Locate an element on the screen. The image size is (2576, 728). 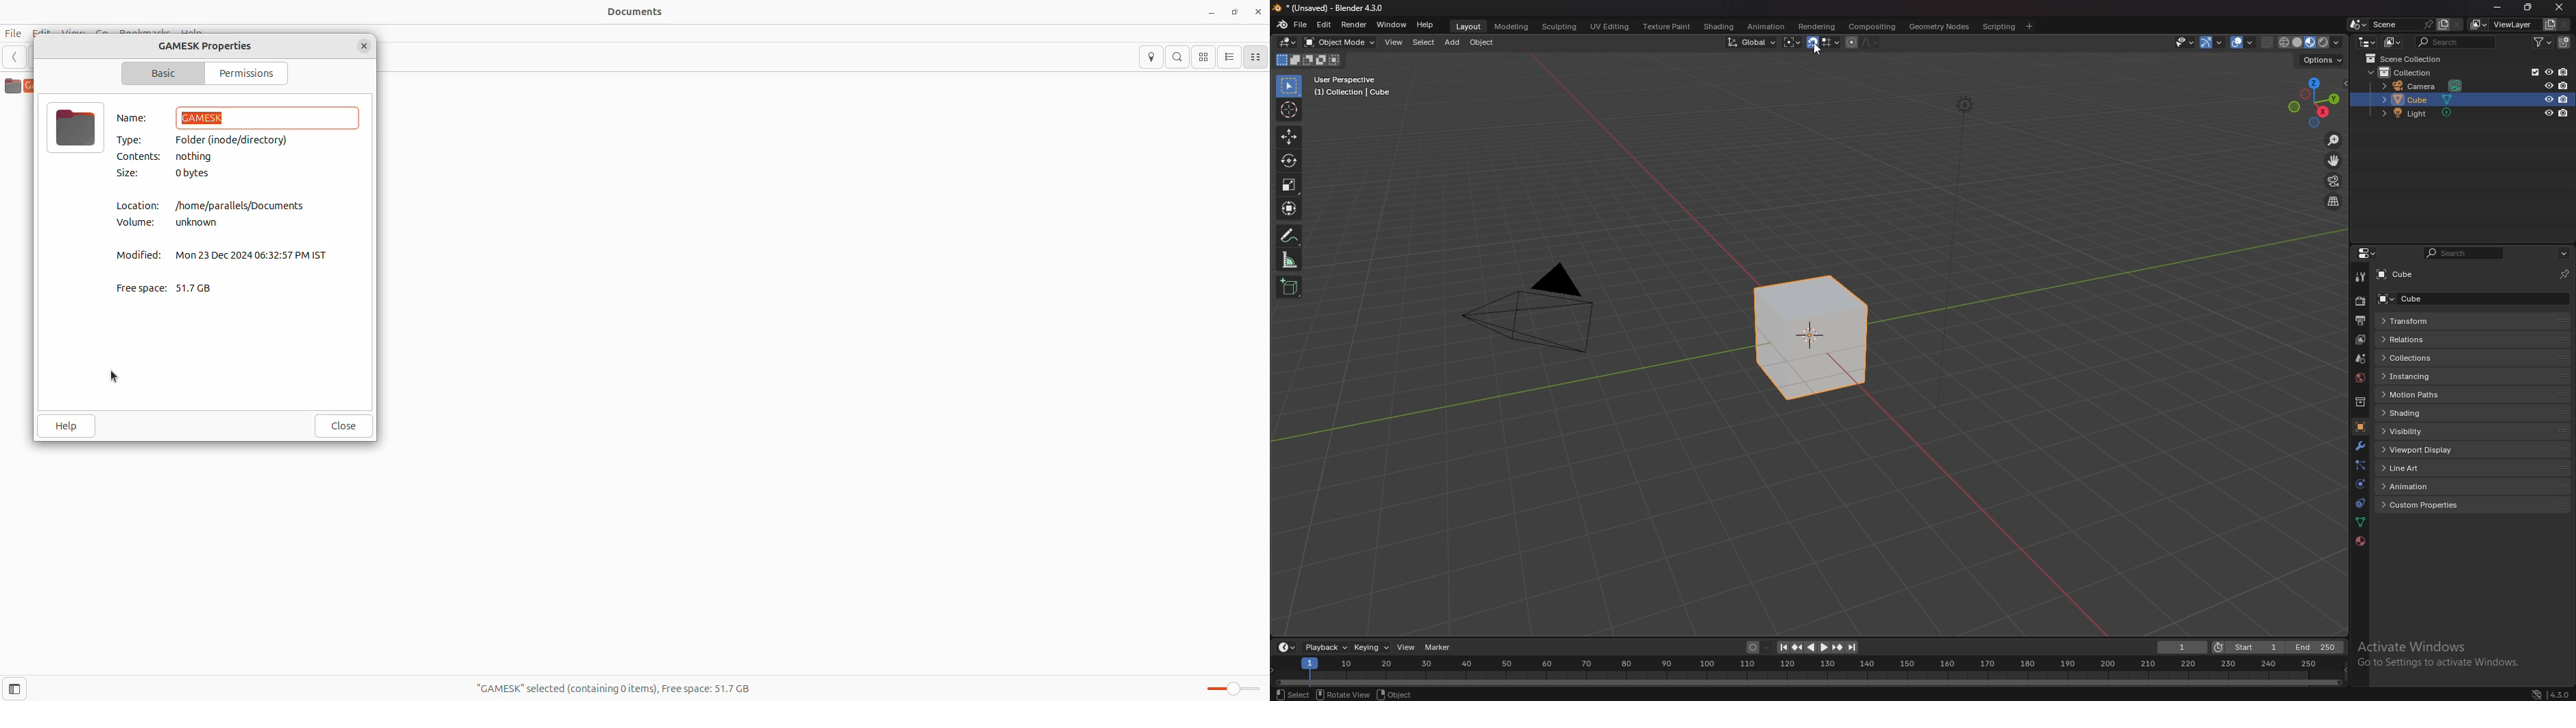
scripting is located at coordinates (1999, 26).